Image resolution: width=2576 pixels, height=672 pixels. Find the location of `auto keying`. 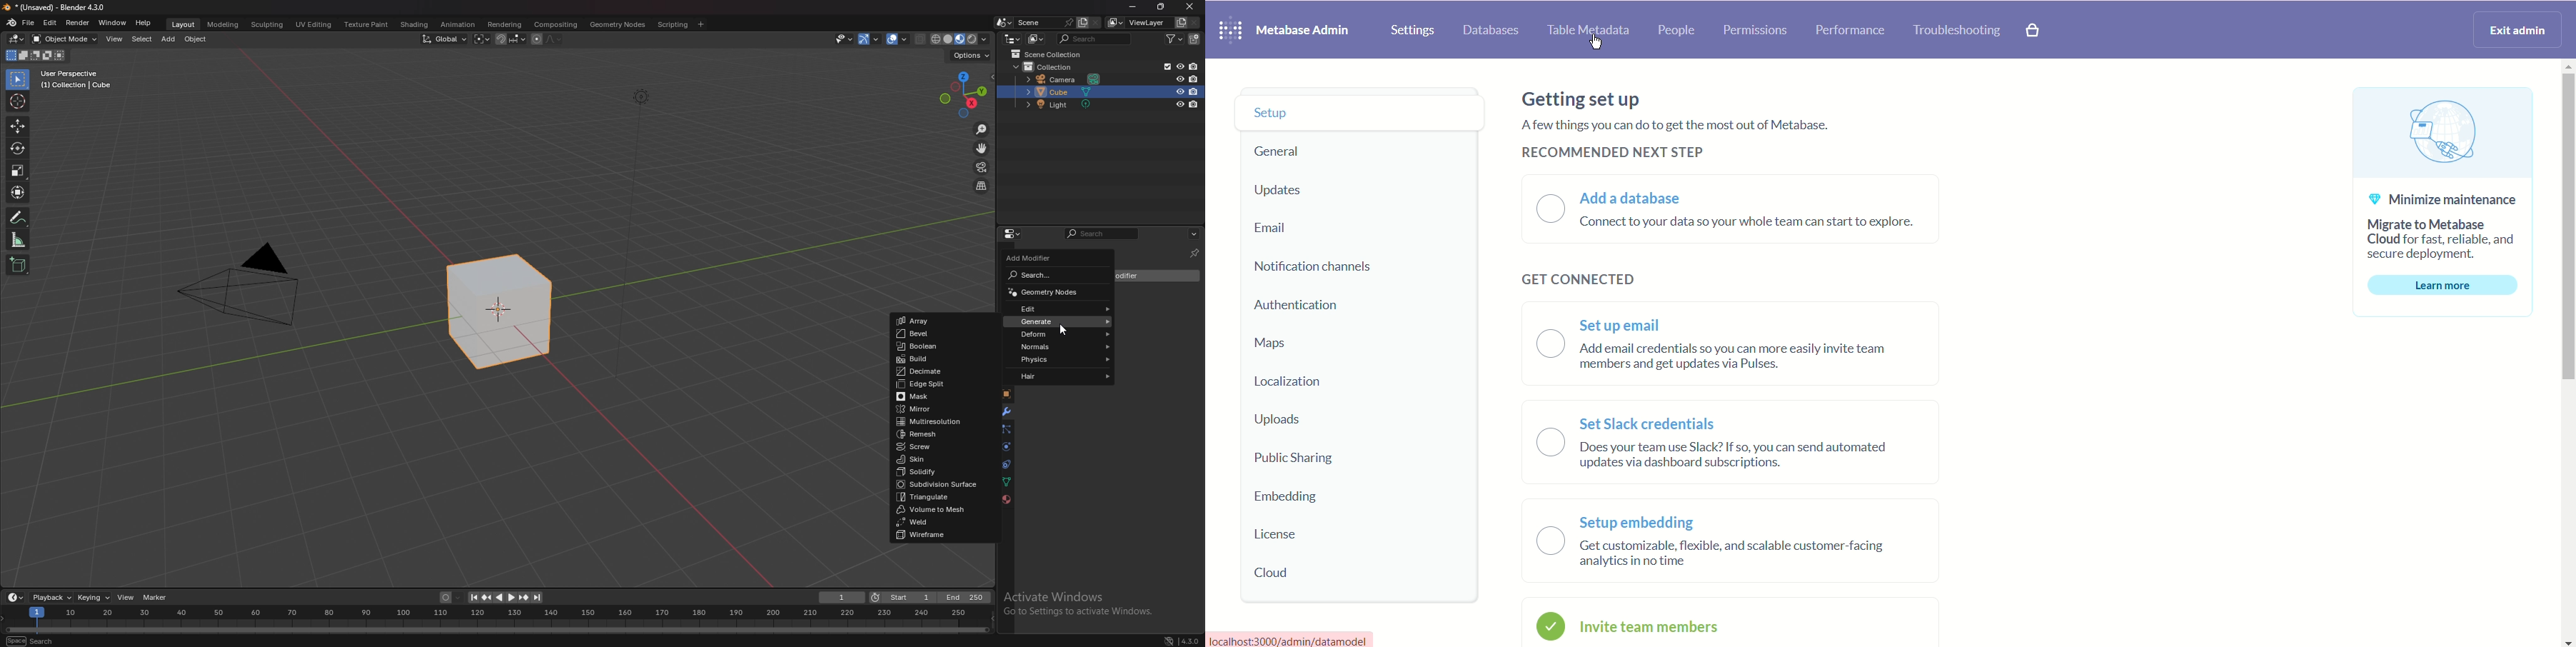

auto keying is located at coordinates (452, 598).